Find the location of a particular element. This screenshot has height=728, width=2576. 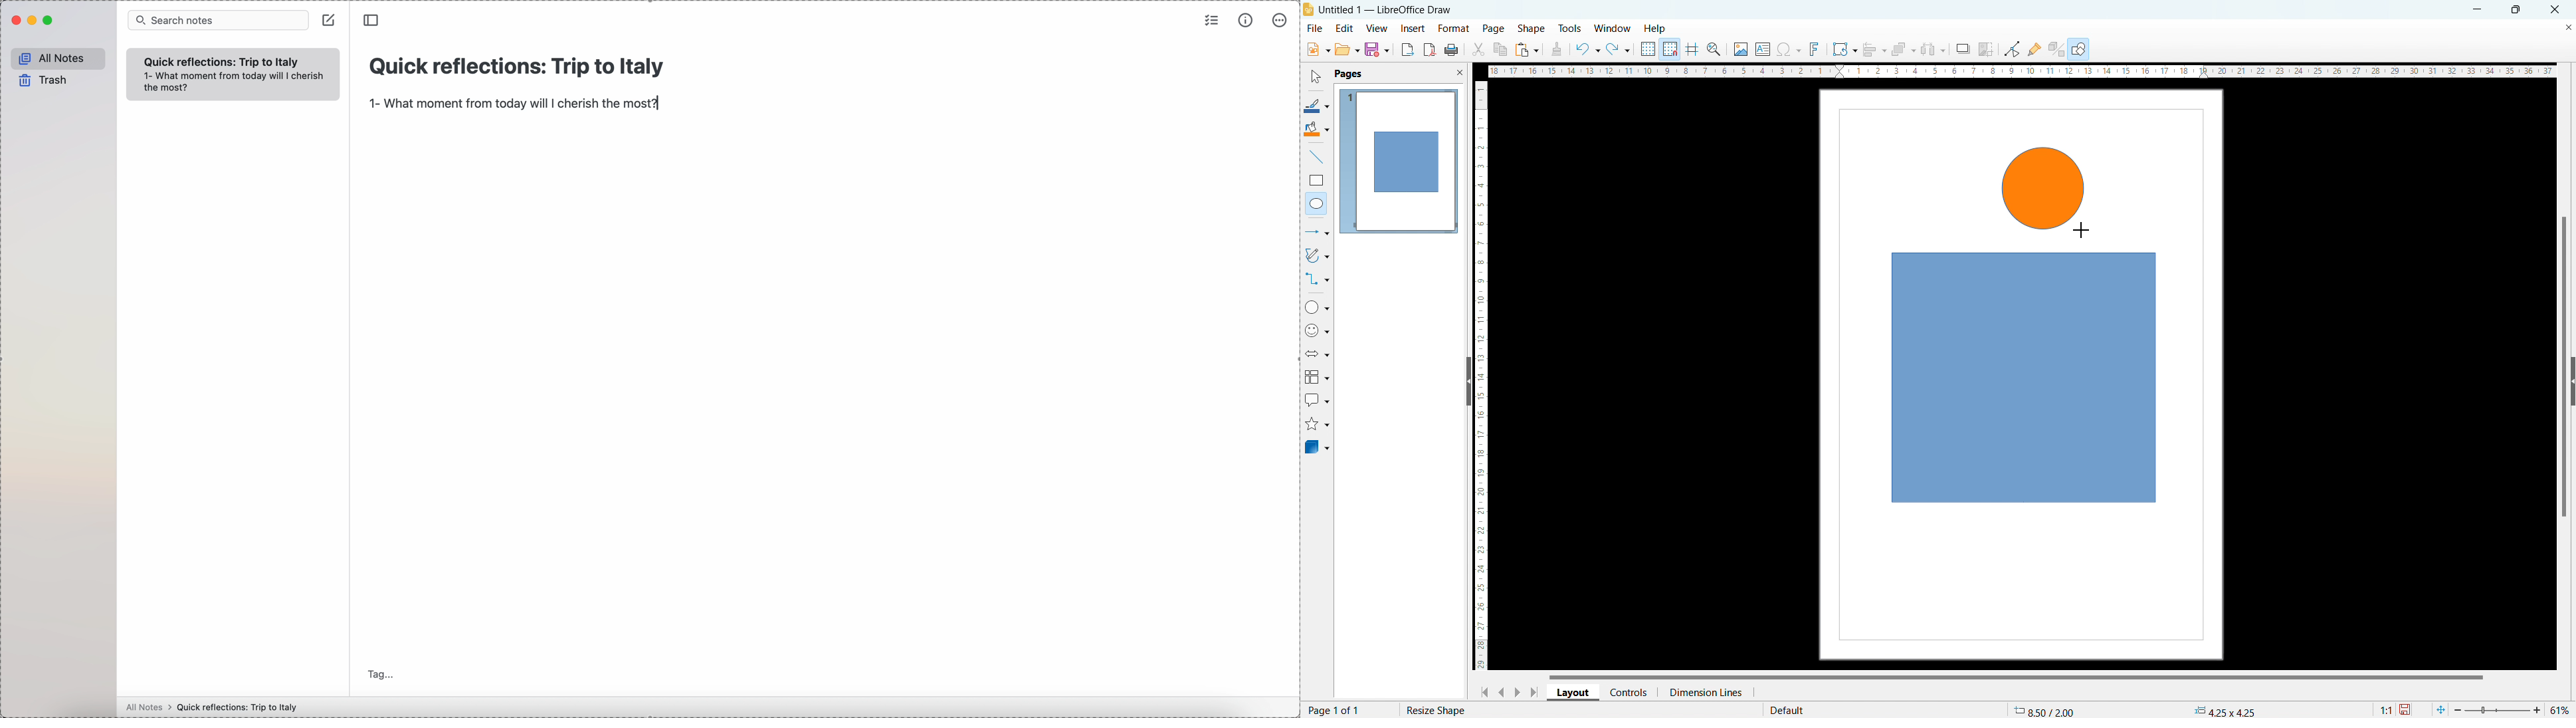

horizontal scrollbar is located at coordinates (2016, 676).